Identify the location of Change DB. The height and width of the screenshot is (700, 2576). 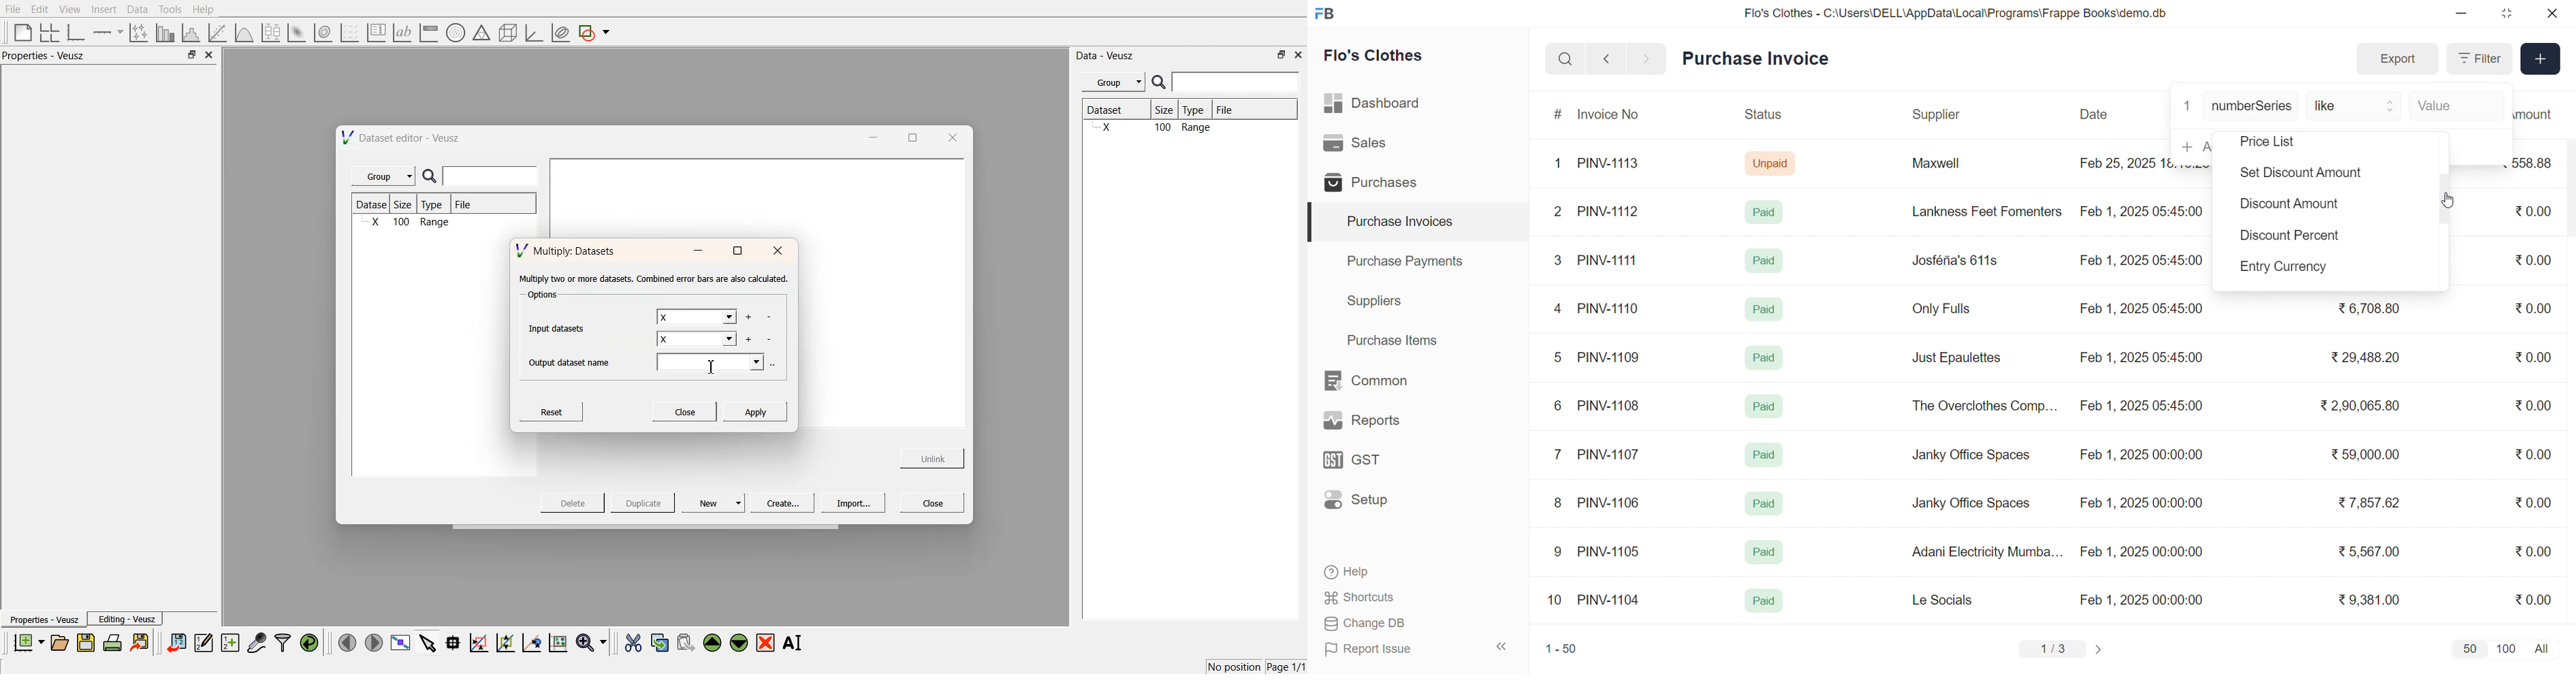
(1391, 624).